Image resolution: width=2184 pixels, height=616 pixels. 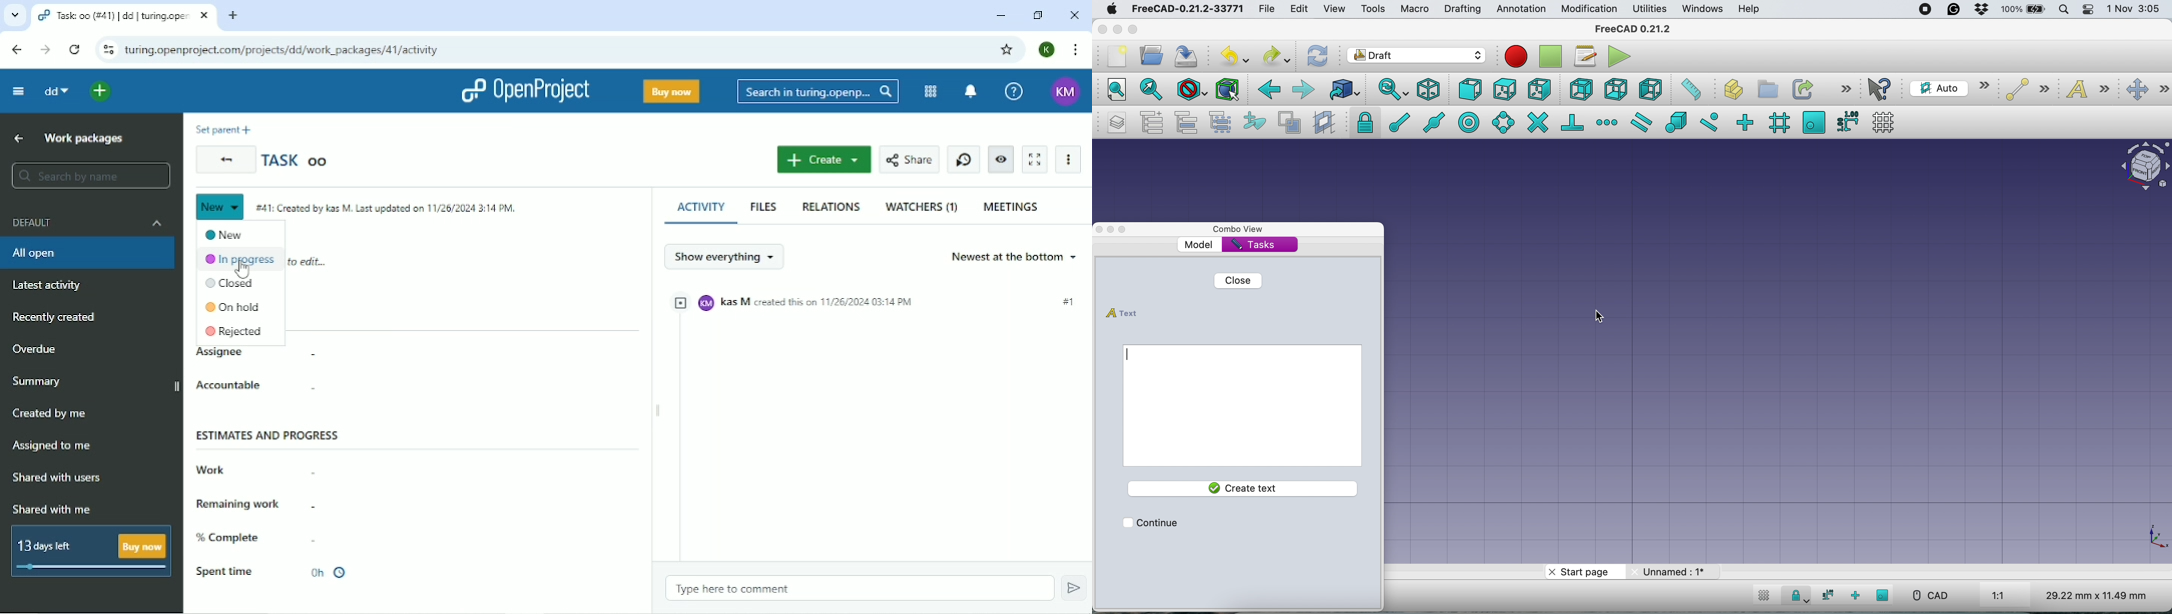 I want to click on ACTIVITY, so click(x=702, y=208).